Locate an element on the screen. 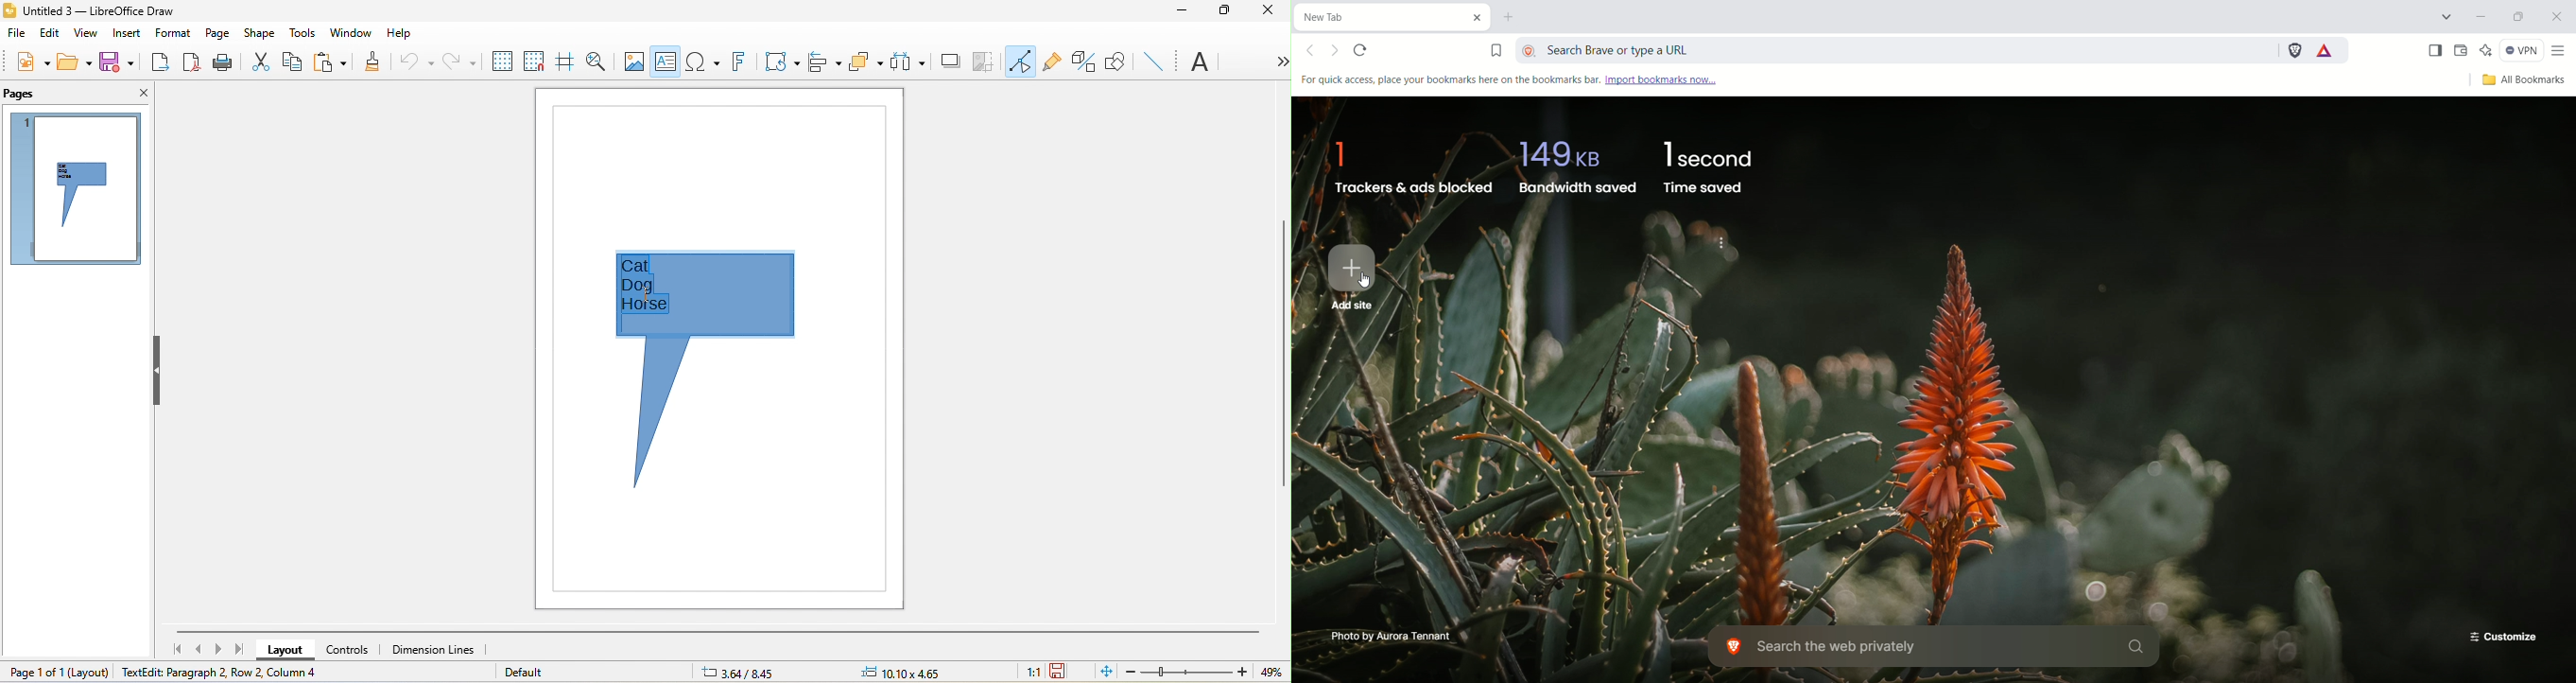  show draw function is located at coordinates (1115, 60).